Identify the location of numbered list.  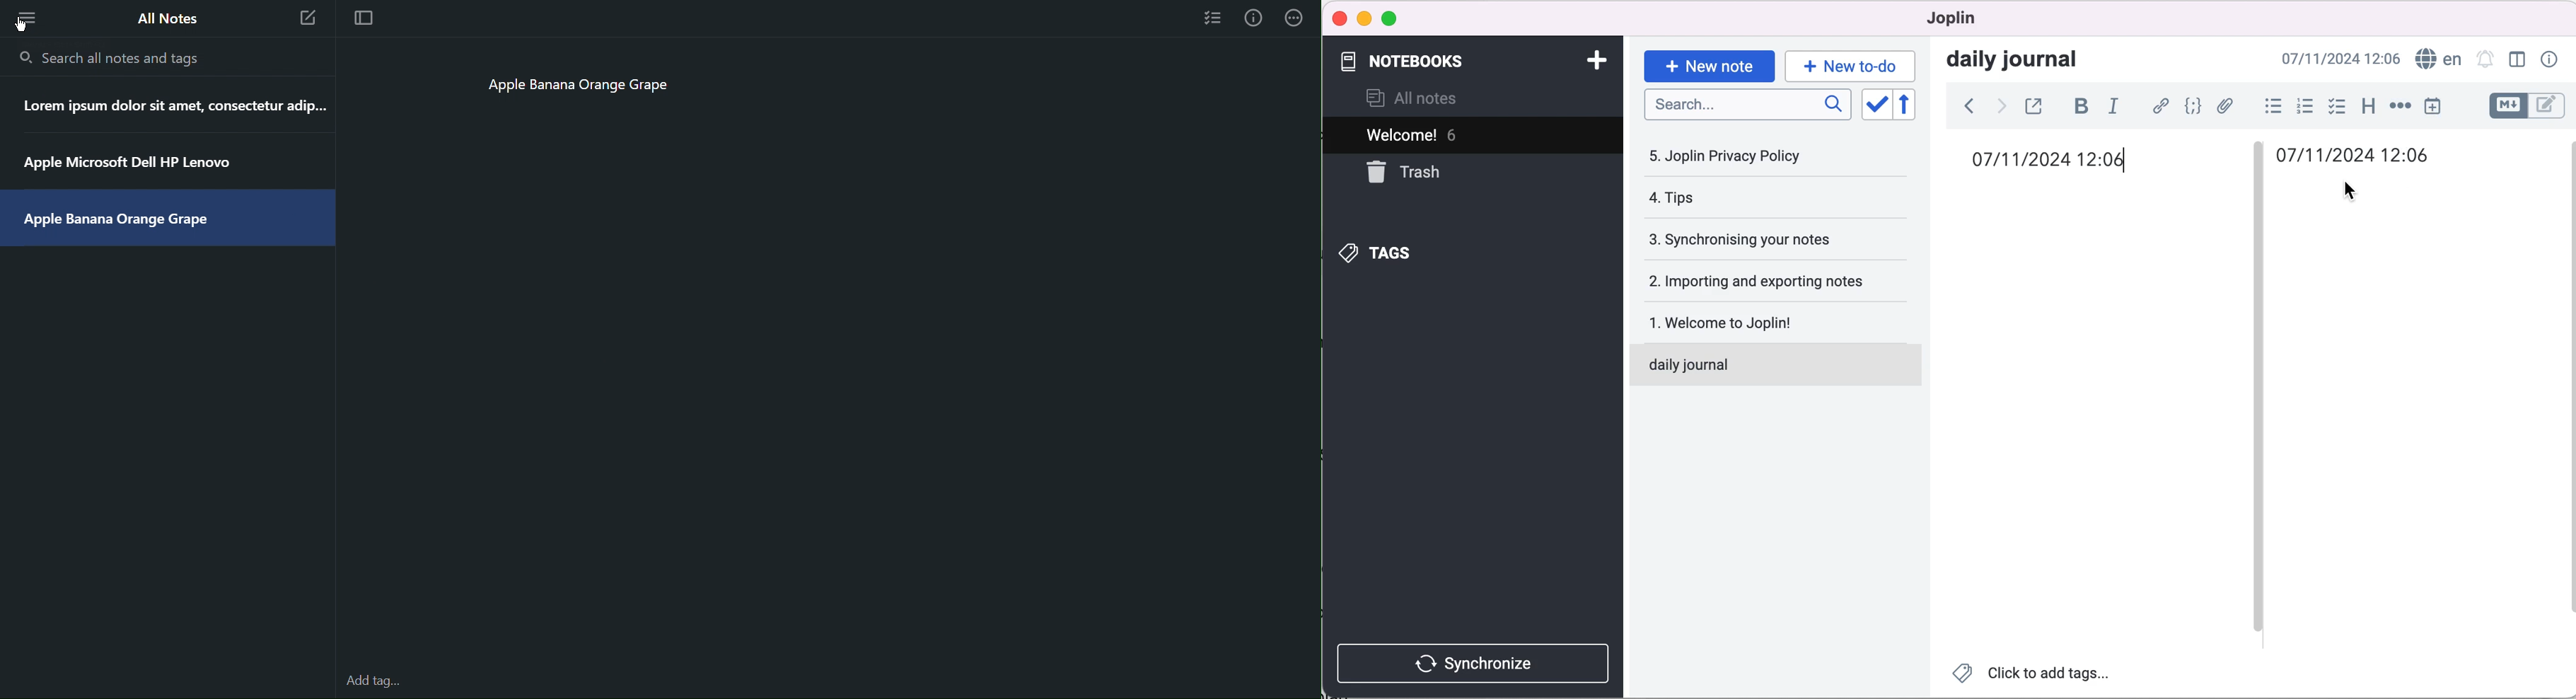
(2301, 106).